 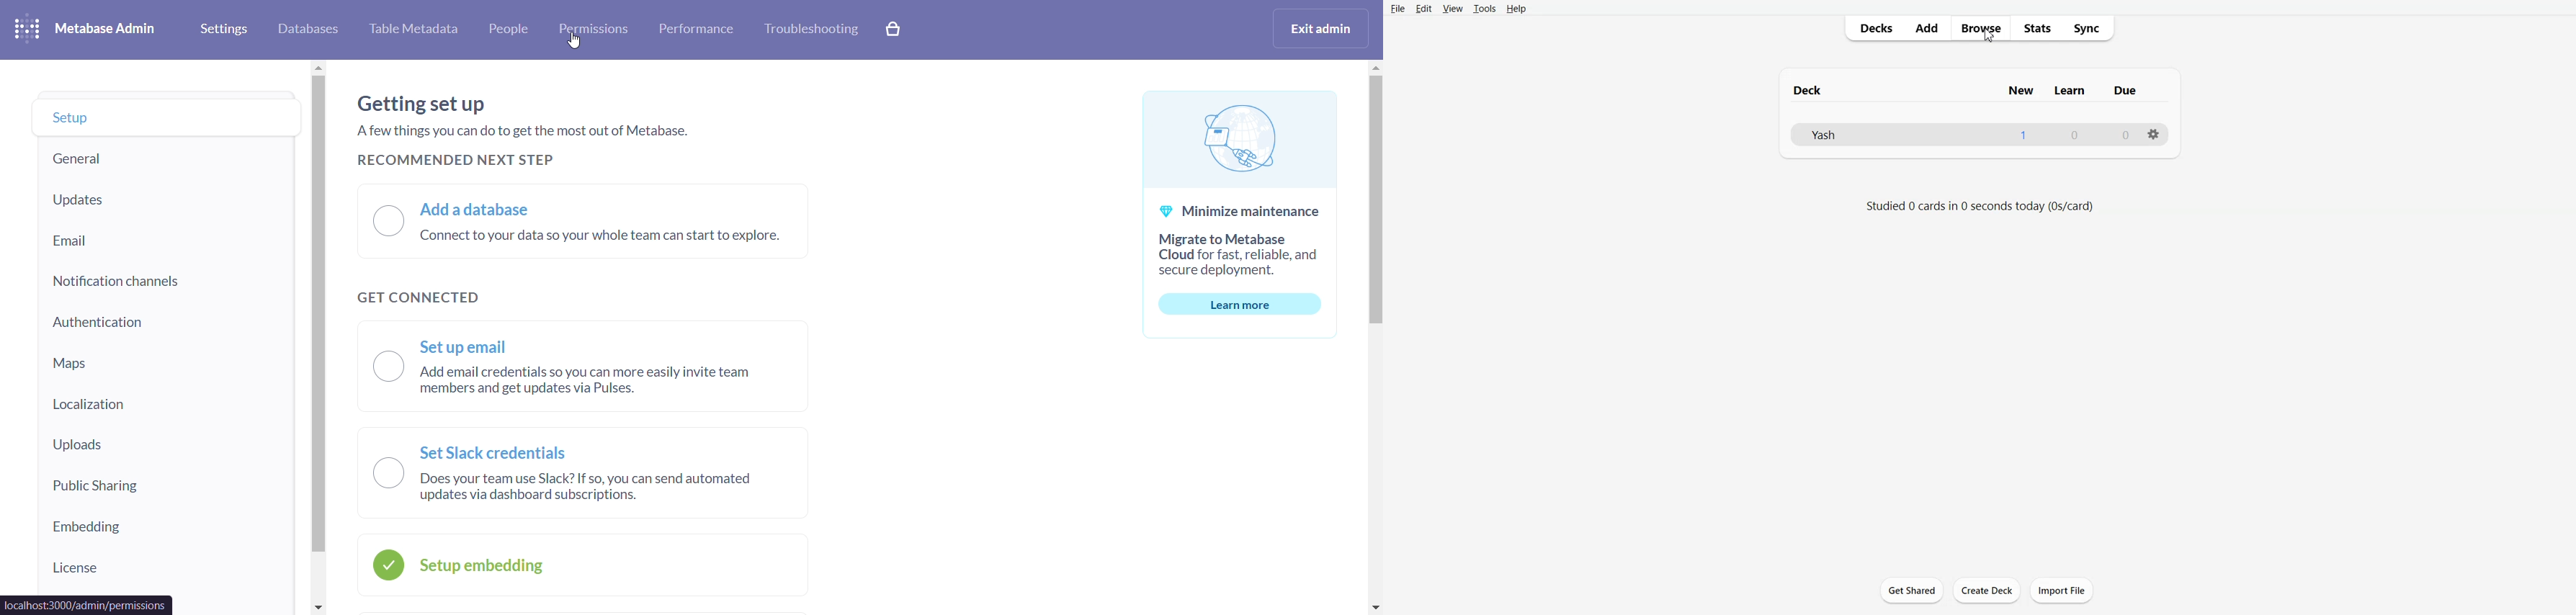 What do you see at coordinates (165, 486) in the screenshot?
I see `public sharing` at bounding box center [165, 486].